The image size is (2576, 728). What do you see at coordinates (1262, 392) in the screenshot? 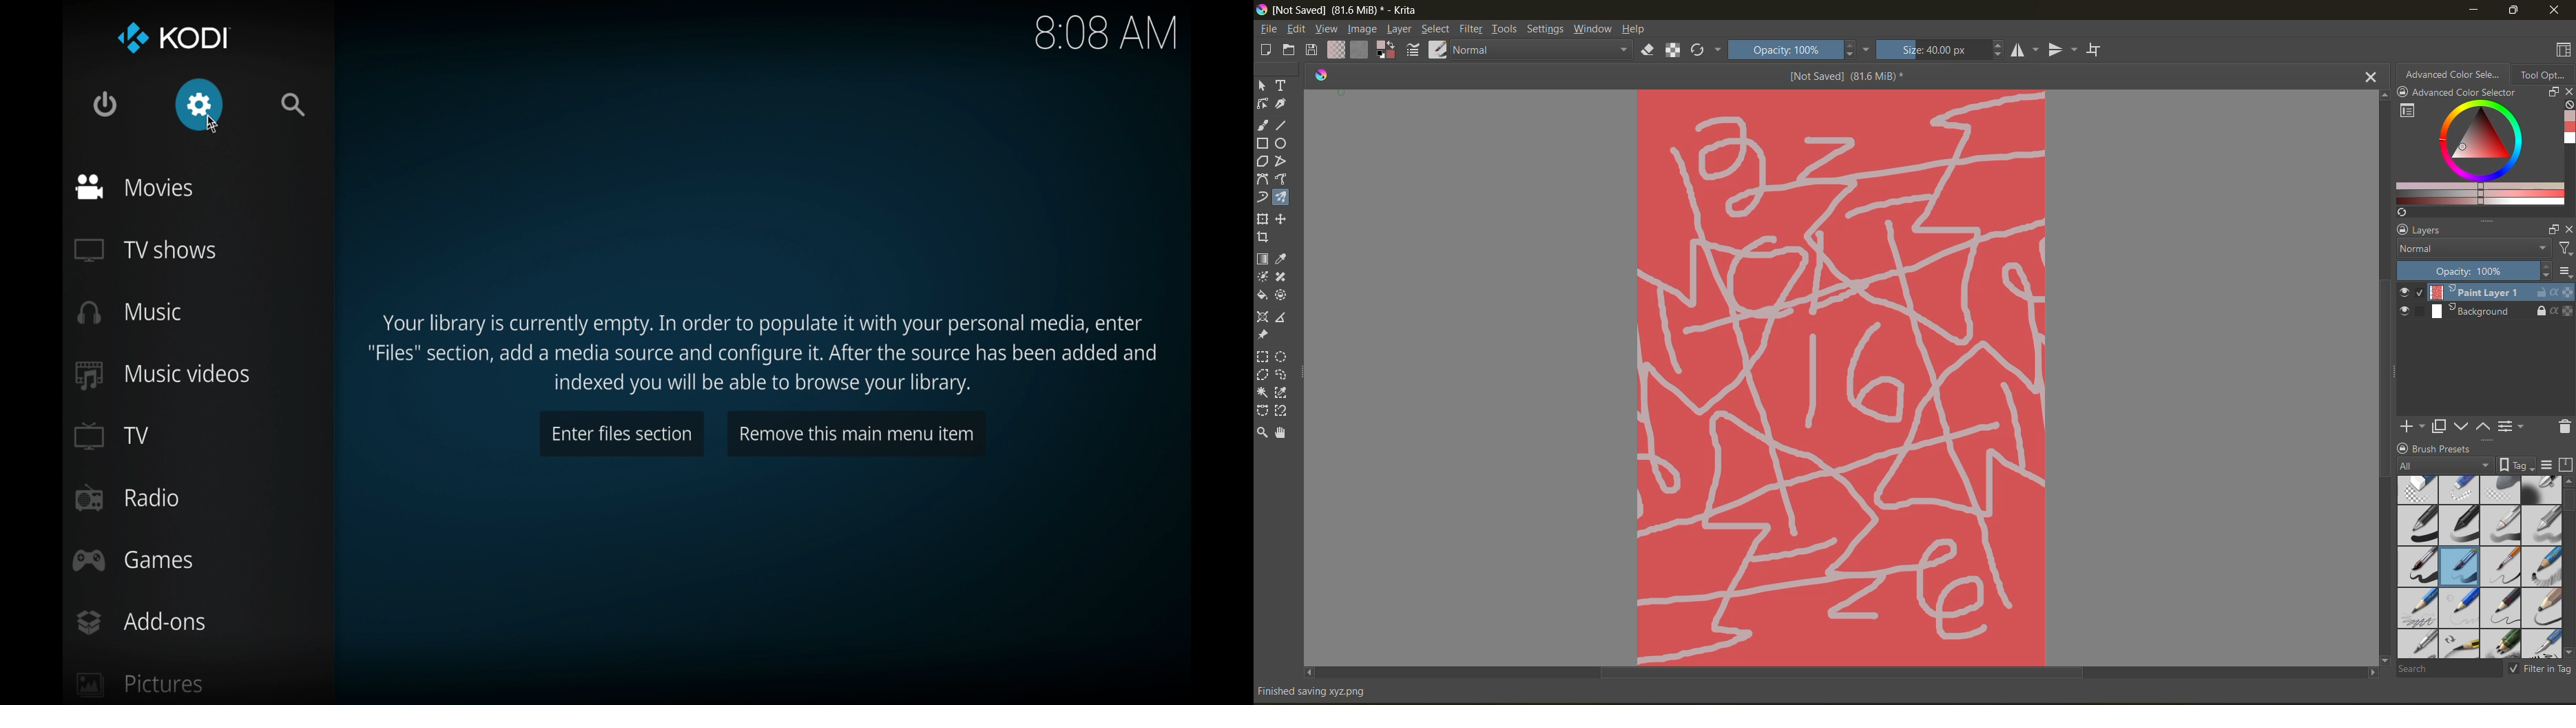
I see `tool` at bounding box center [1262, 392].